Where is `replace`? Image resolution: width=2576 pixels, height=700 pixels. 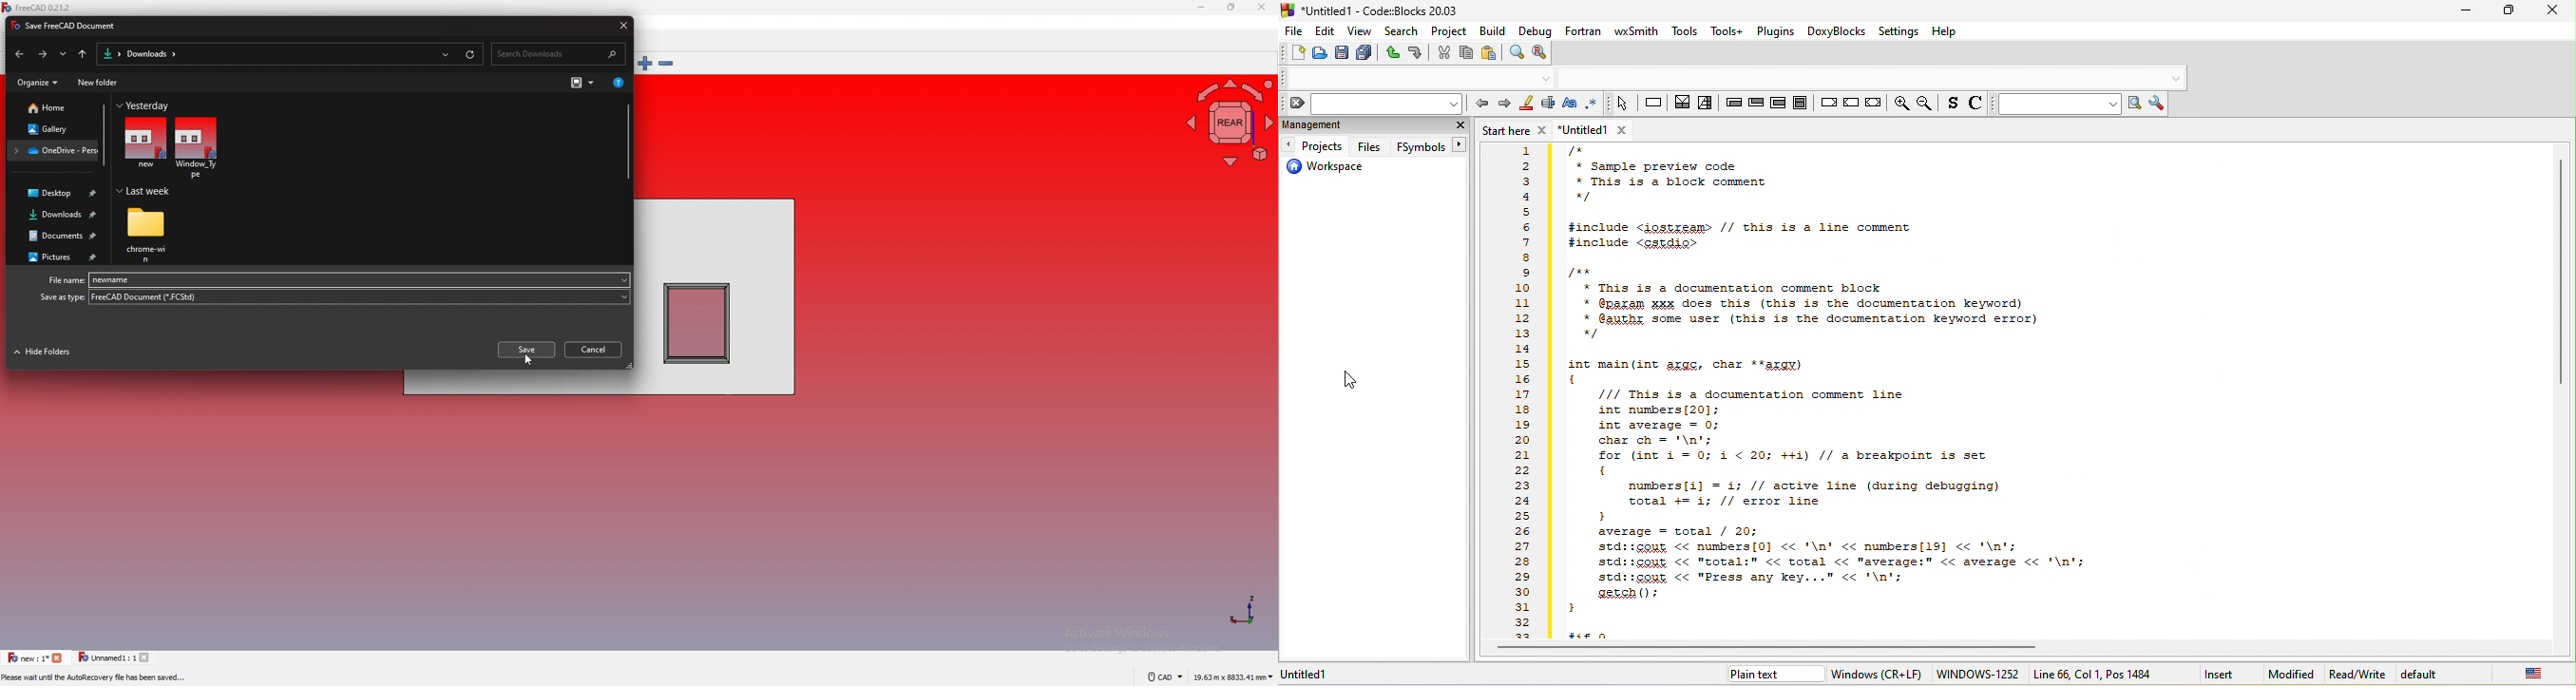 replace is located at coordinates (1543, 54).